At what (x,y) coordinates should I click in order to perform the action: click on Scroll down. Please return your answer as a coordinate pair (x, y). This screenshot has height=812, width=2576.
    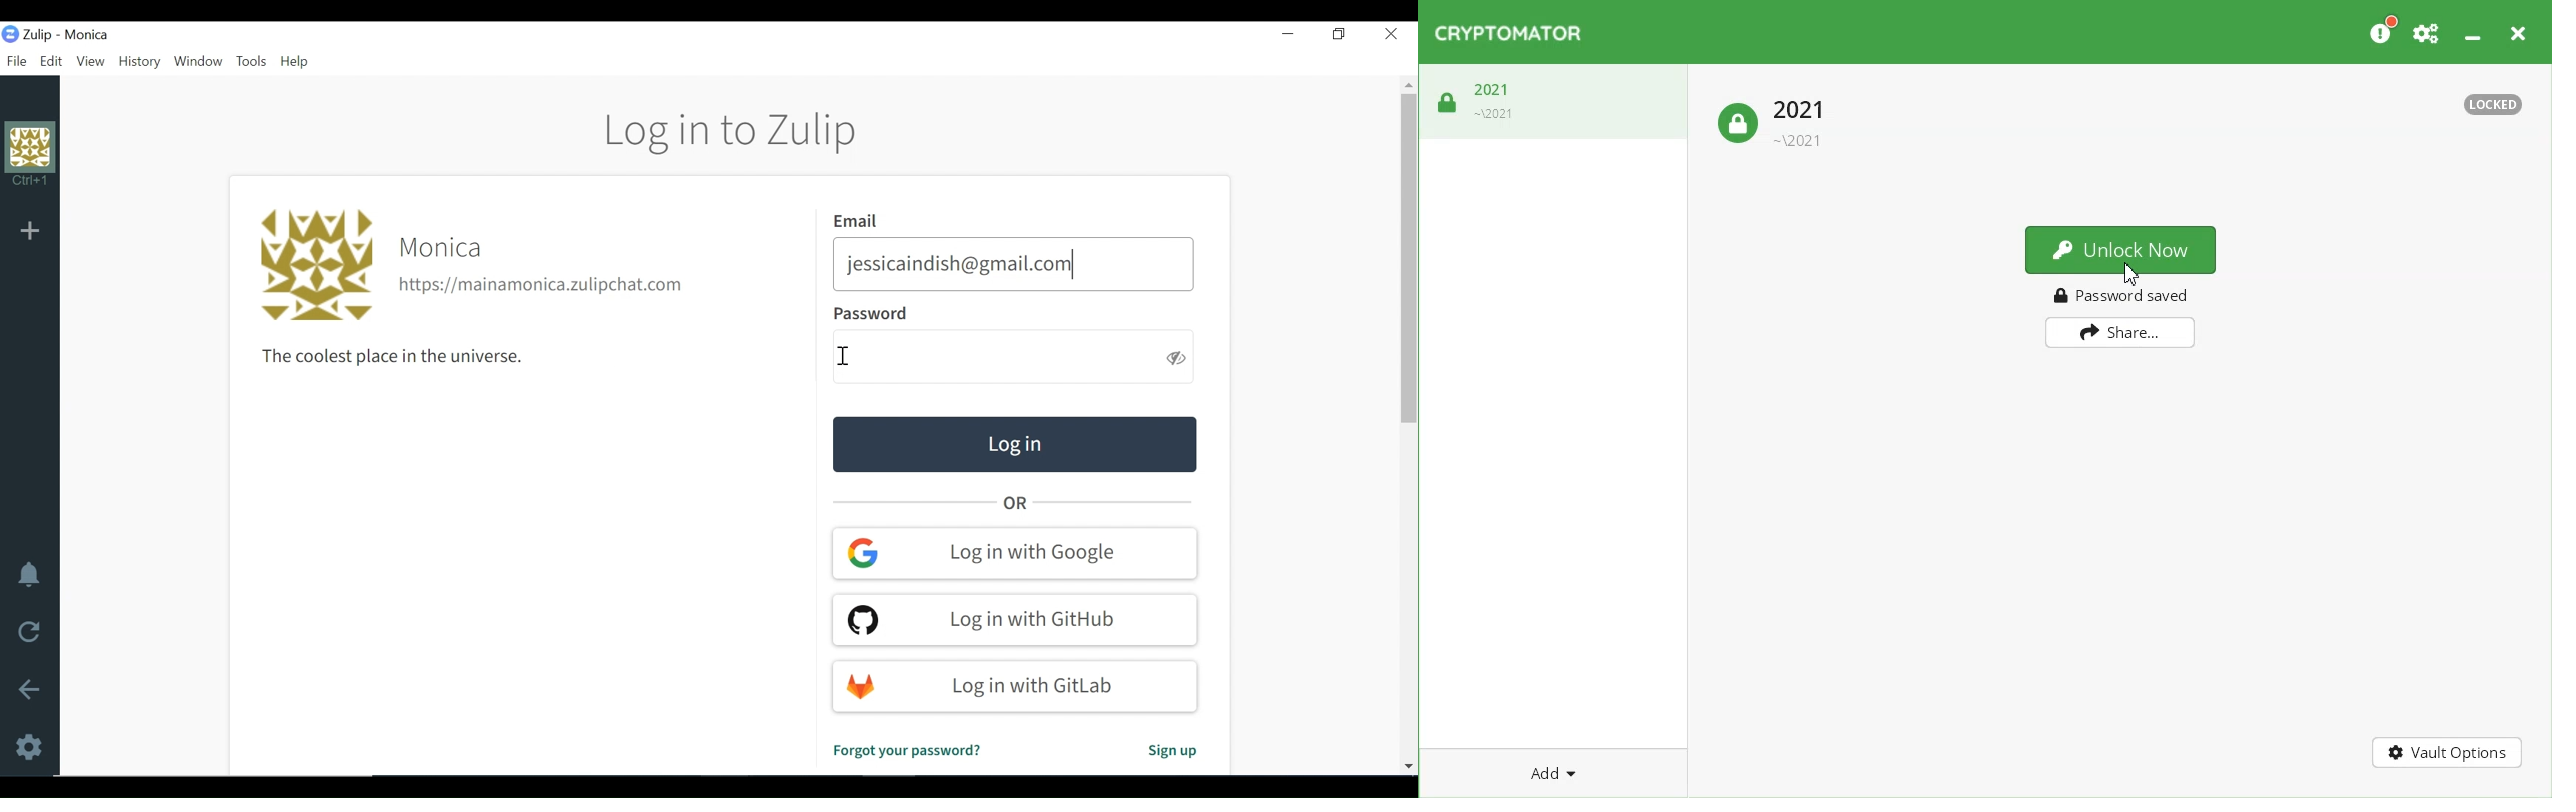
    Looking at the image, I should click on (1408, 763).